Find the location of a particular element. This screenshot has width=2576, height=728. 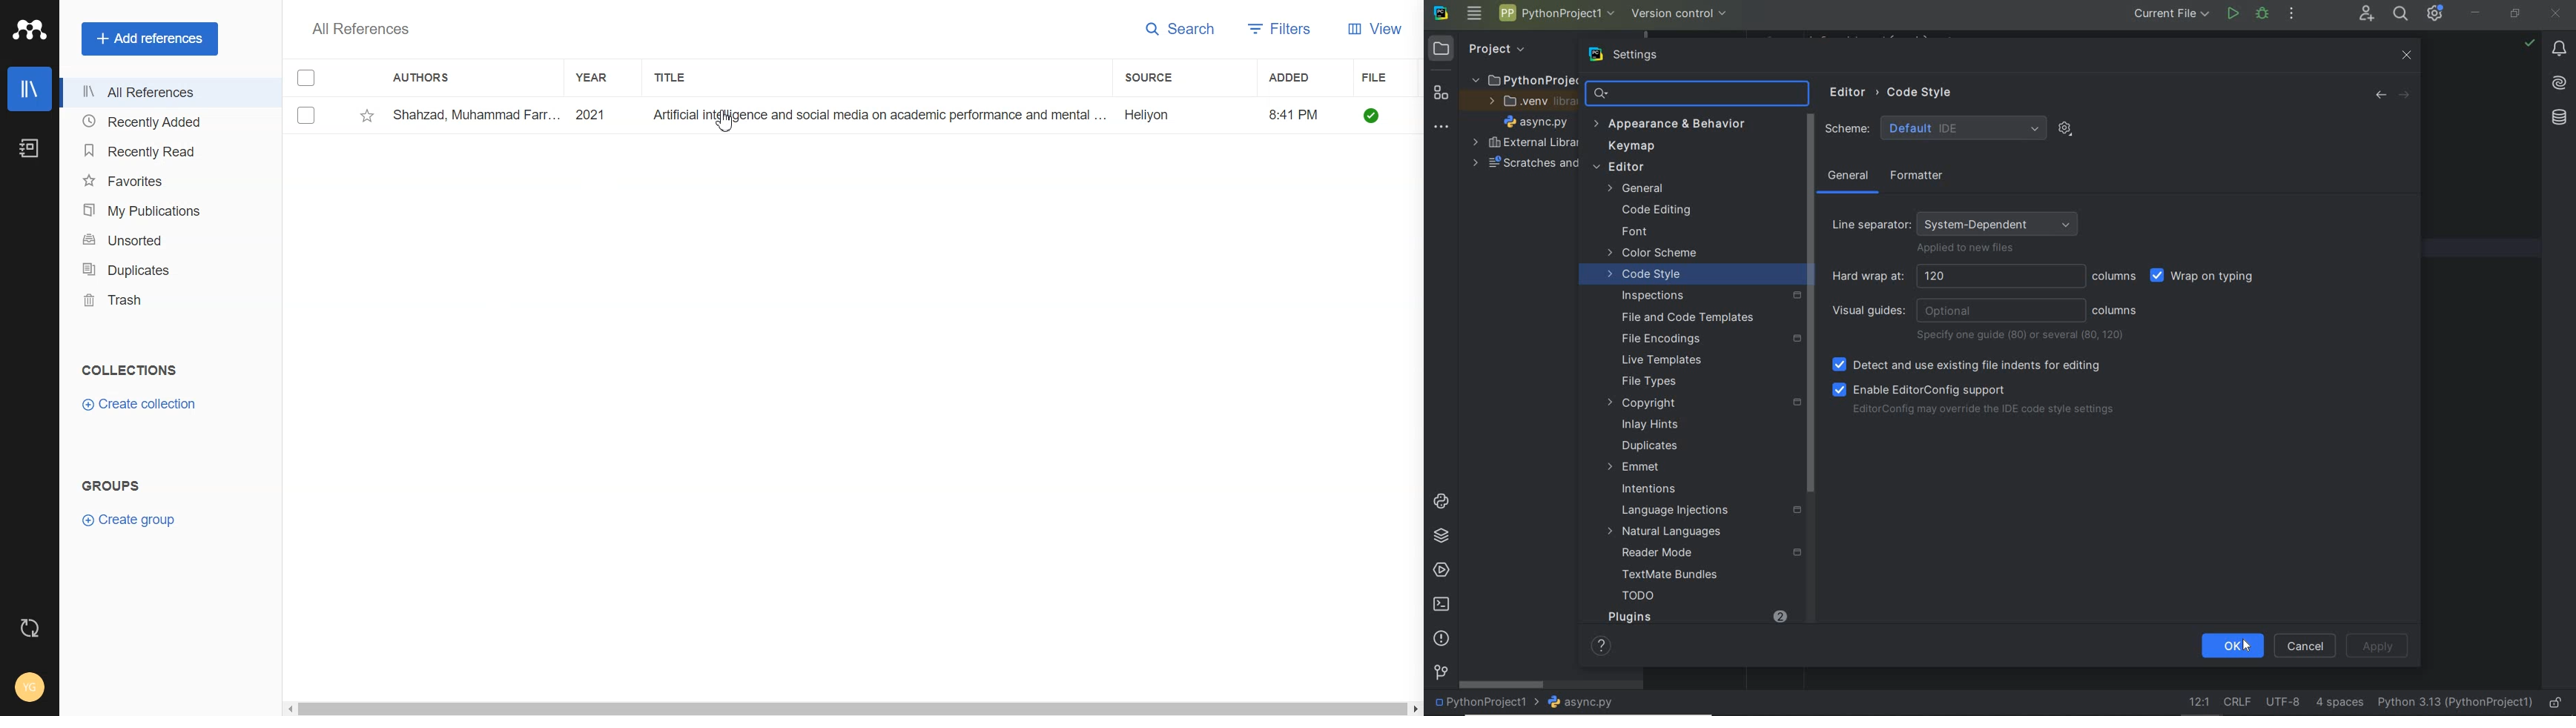

version control is located at coordinates (1440, 673).